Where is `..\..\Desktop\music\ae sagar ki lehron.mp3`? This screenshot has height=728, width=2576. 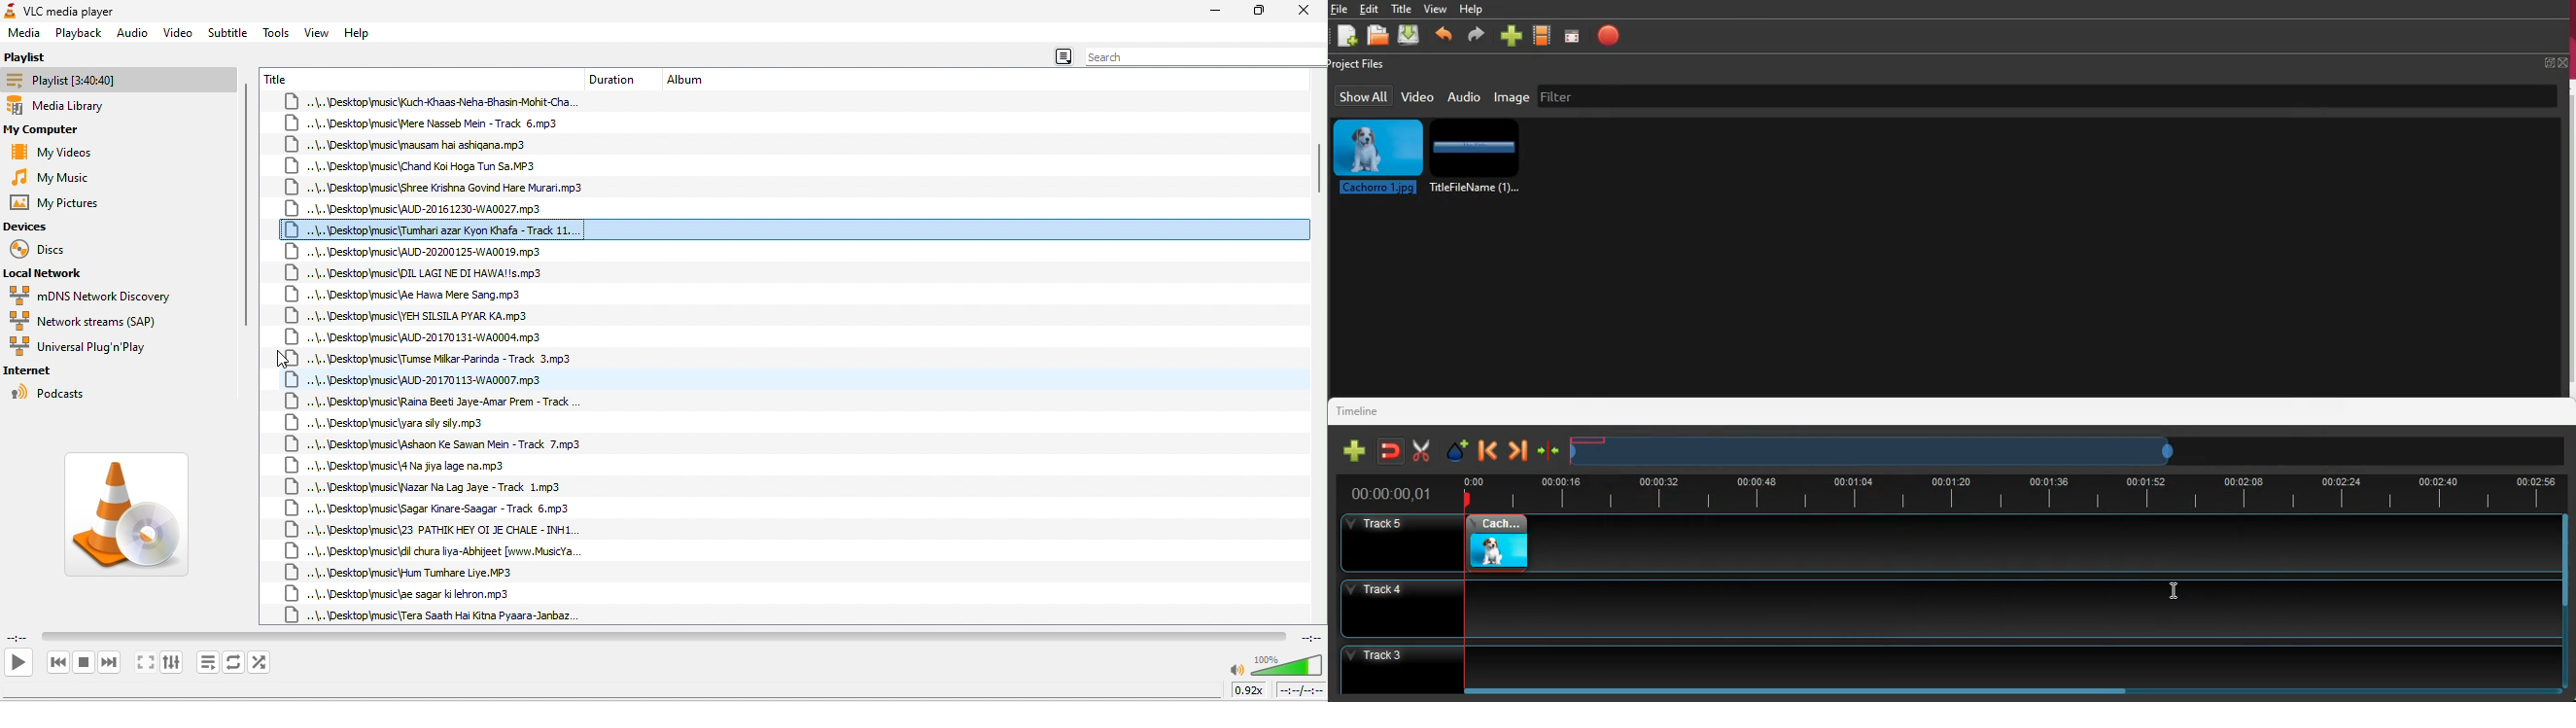 ..\..\Desktop\music\ae sagar ki lehron.mp3 is located at coordinates (406, 594).